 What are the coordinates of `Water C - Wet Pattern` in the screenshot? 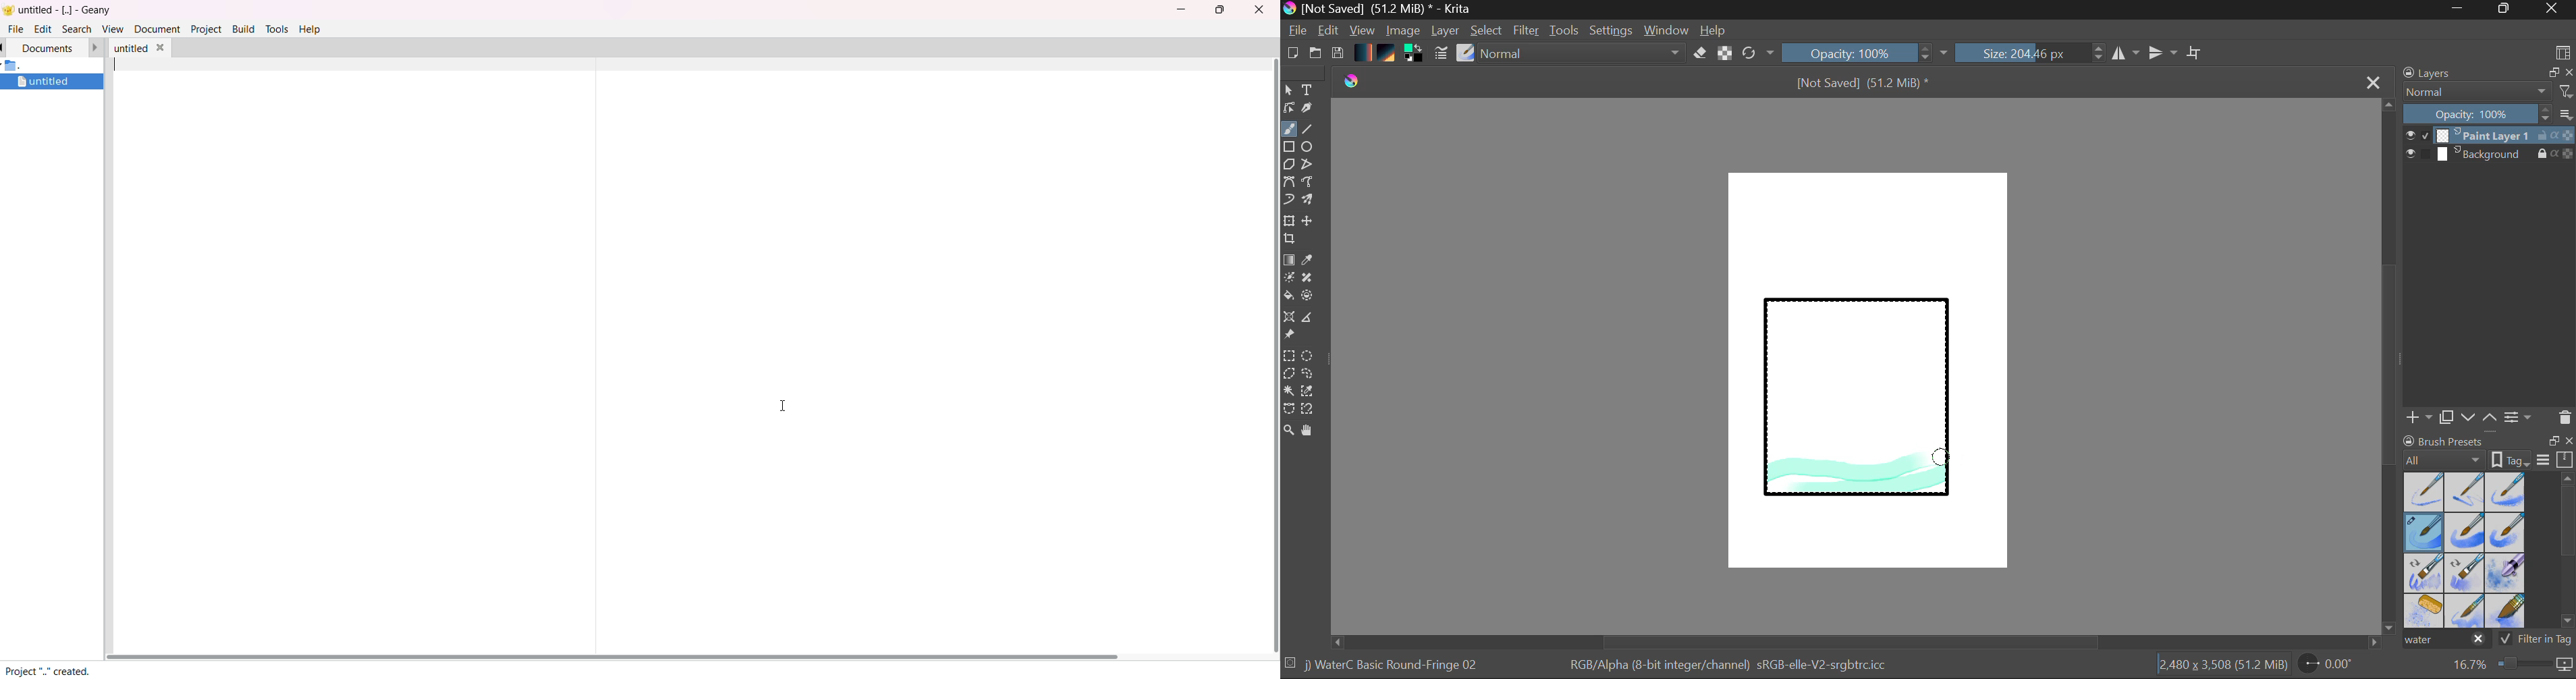 It's located at (2504, 492).